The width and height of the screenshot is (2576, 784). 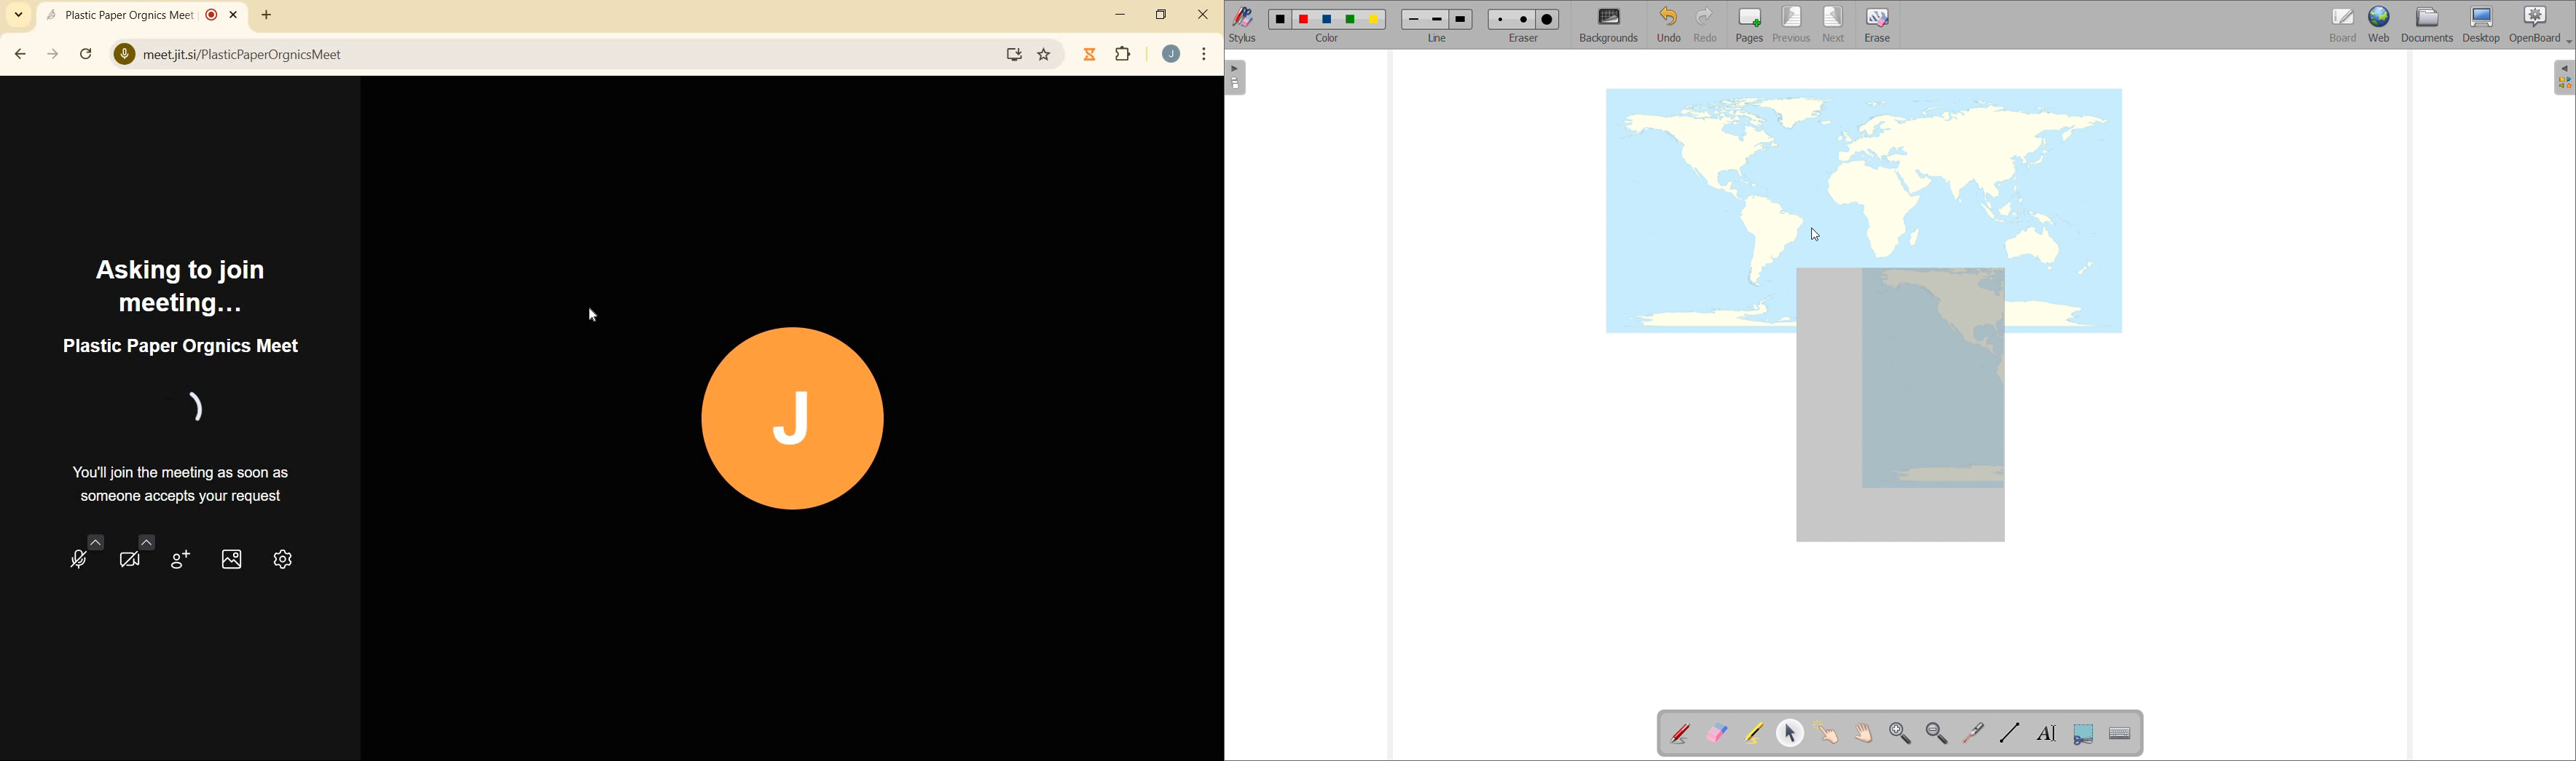 What do you see at coordinates (1123, 55) in the screenshot?
I see `extensions` at bounding box center [1123, 55].